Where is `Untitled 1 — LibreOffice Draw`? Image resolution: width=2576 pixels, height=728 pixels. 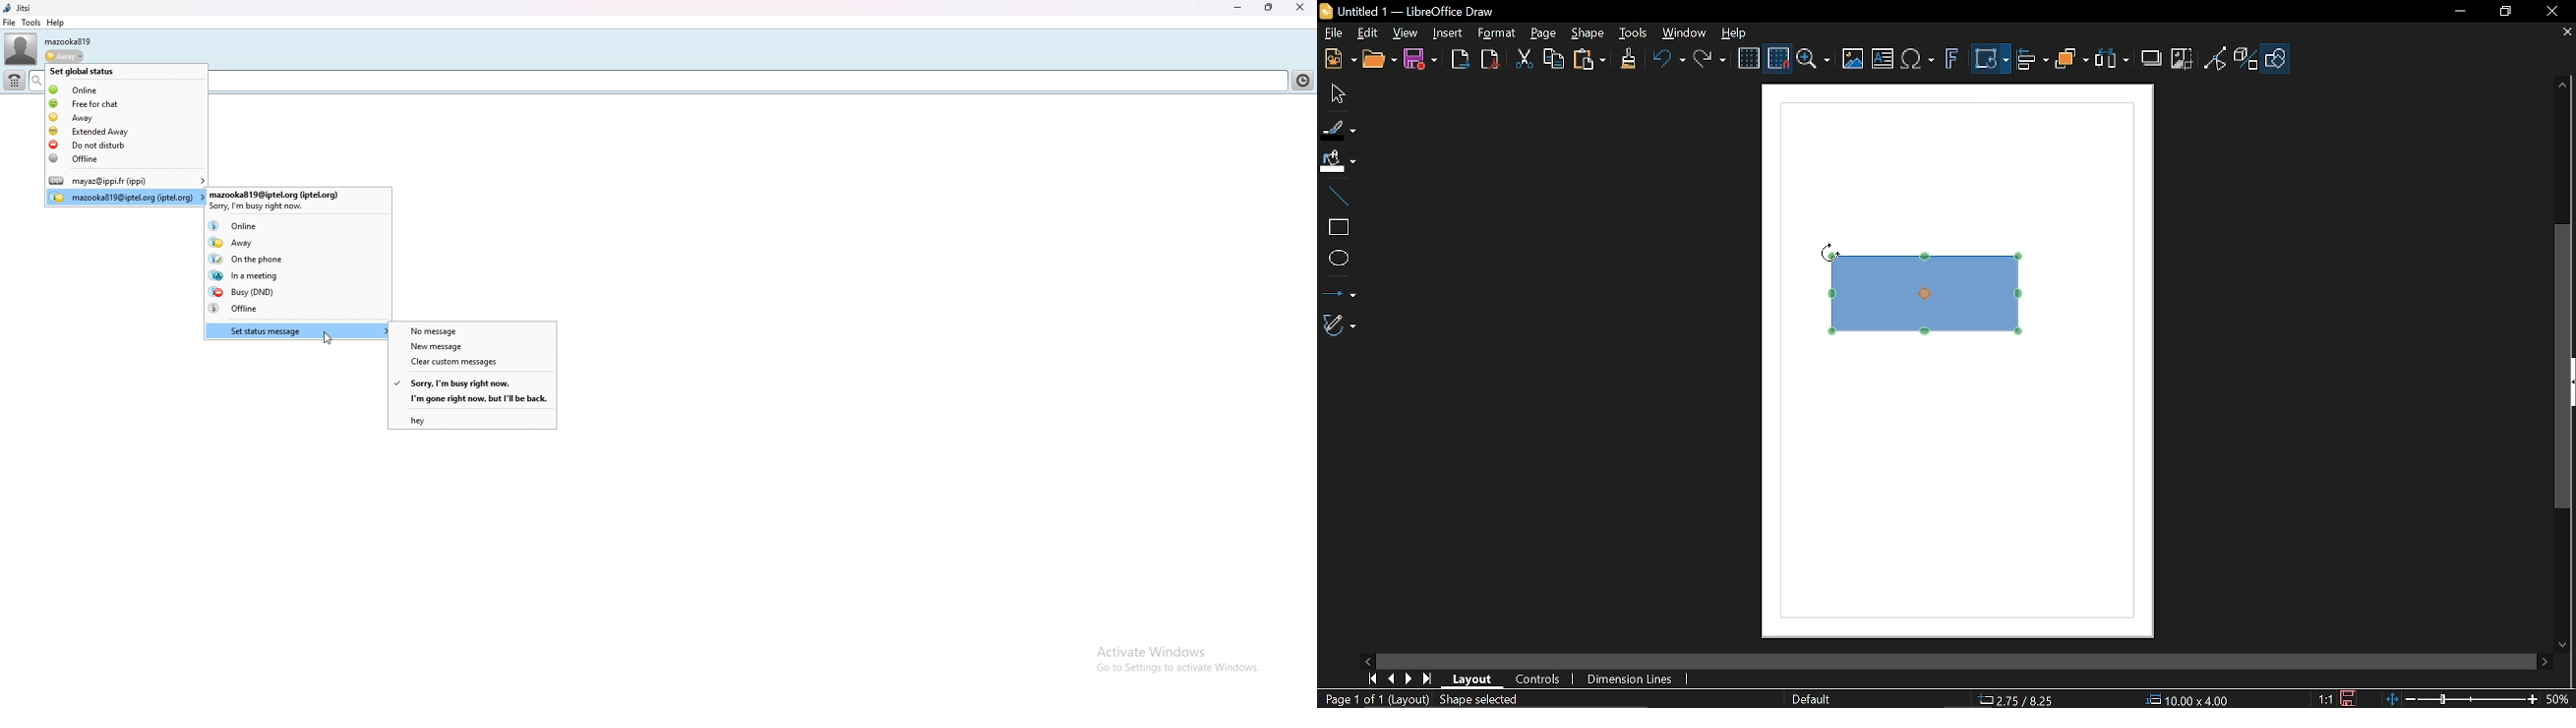 Untitled 1 — LibreOffice Draw is located at coordinates (1423, 11).